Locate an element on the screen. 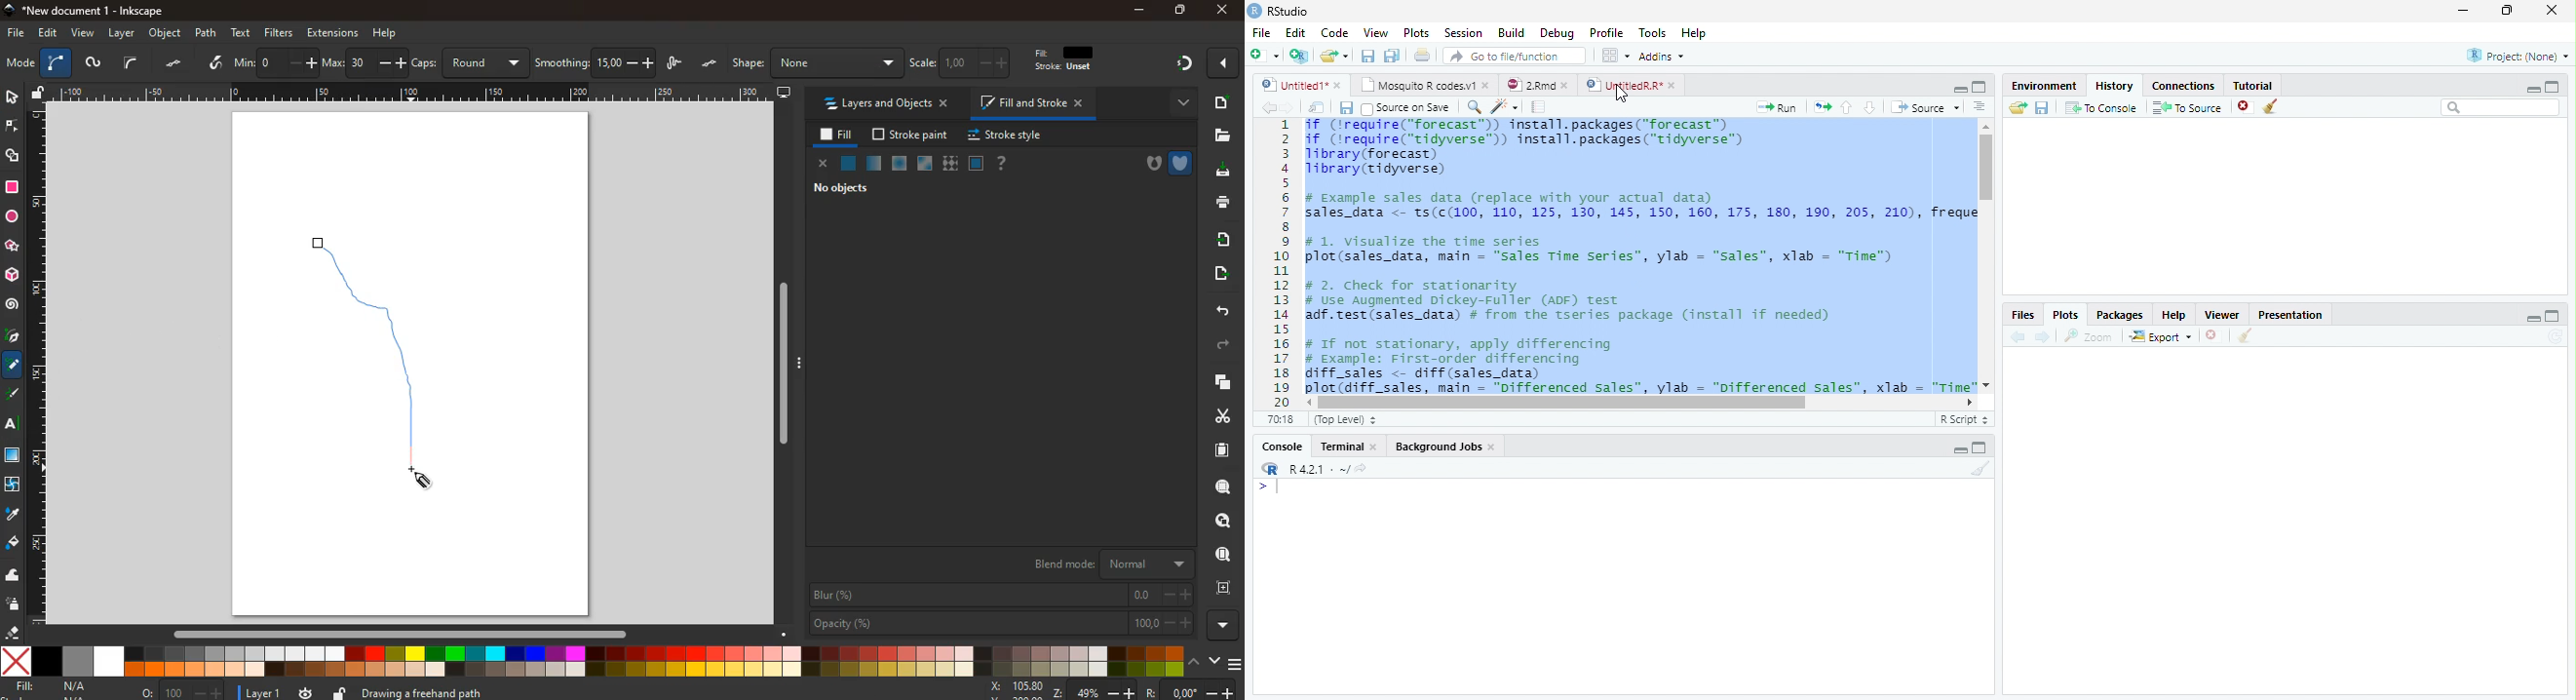  select is located at coordinates (131, 63).